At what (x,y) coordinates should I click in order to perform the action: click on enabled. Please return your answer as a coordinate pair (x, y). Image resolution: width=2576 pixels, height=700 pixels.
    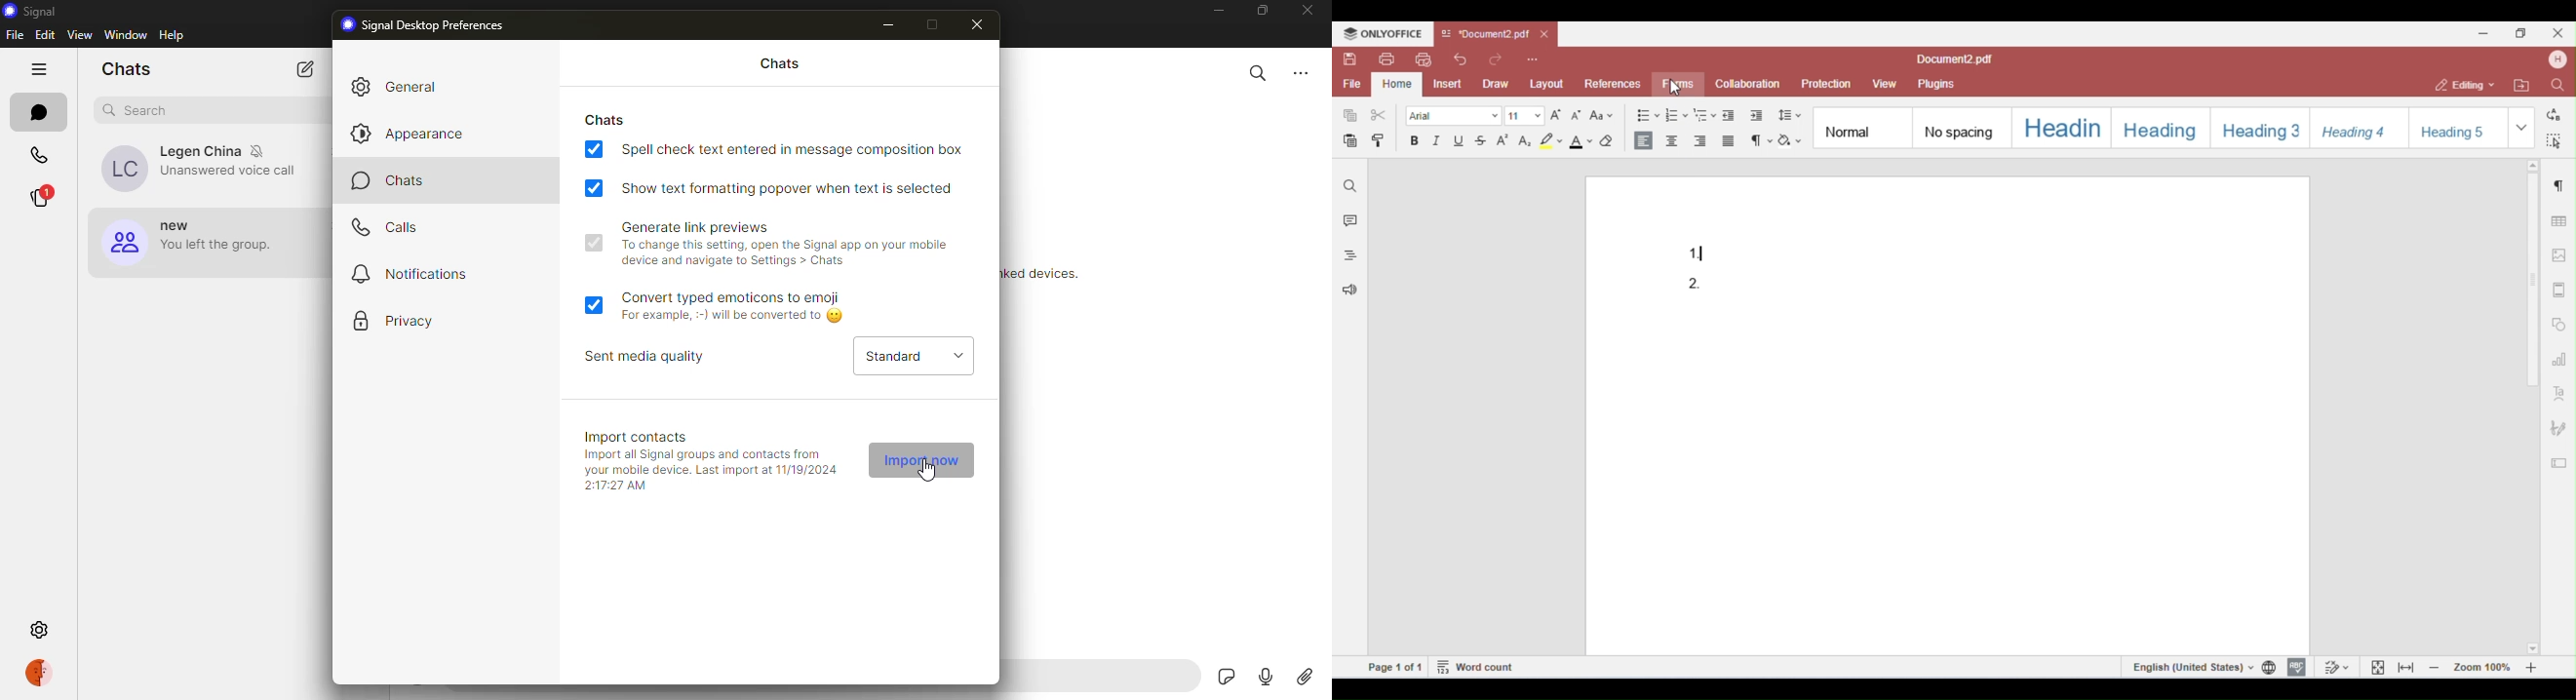
    Looking at the image, I should click on (594, 244).